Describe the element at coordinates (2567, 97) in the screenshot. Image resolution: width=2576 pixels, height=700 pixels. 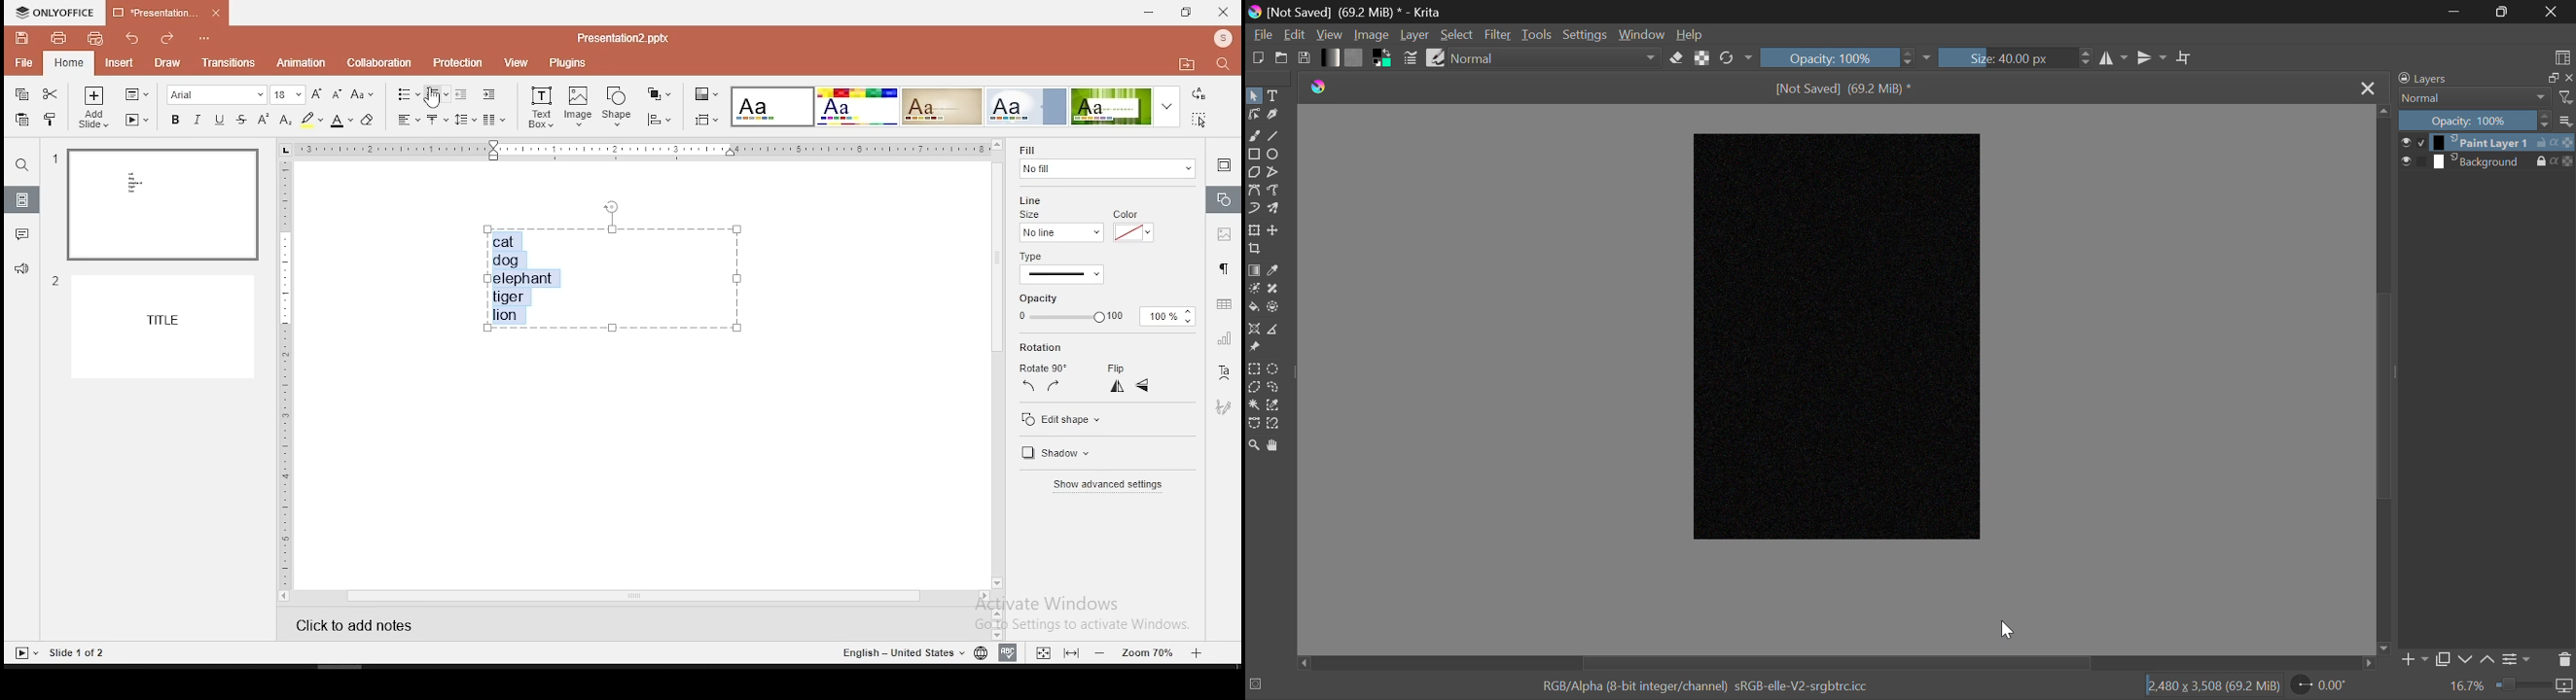
I see `filter` at that location.